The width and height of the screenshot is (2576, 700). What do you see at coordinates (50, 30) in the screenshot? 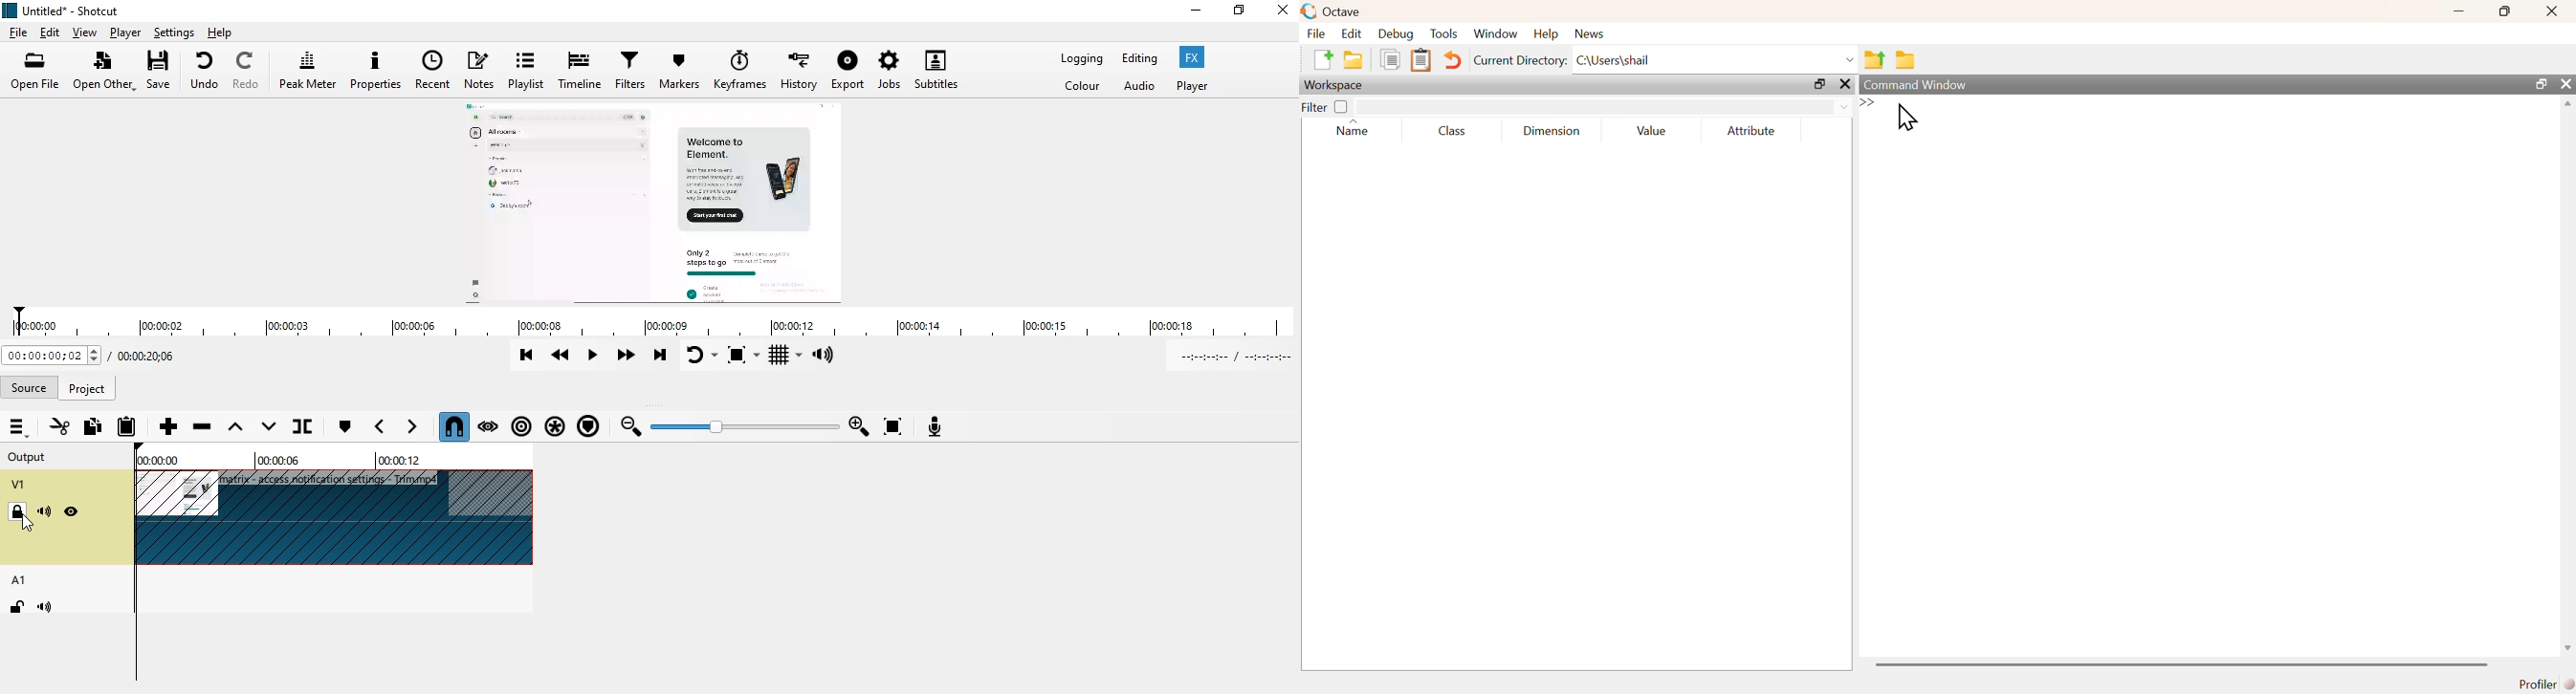
I see `edit` at bounding box center [50, 30].